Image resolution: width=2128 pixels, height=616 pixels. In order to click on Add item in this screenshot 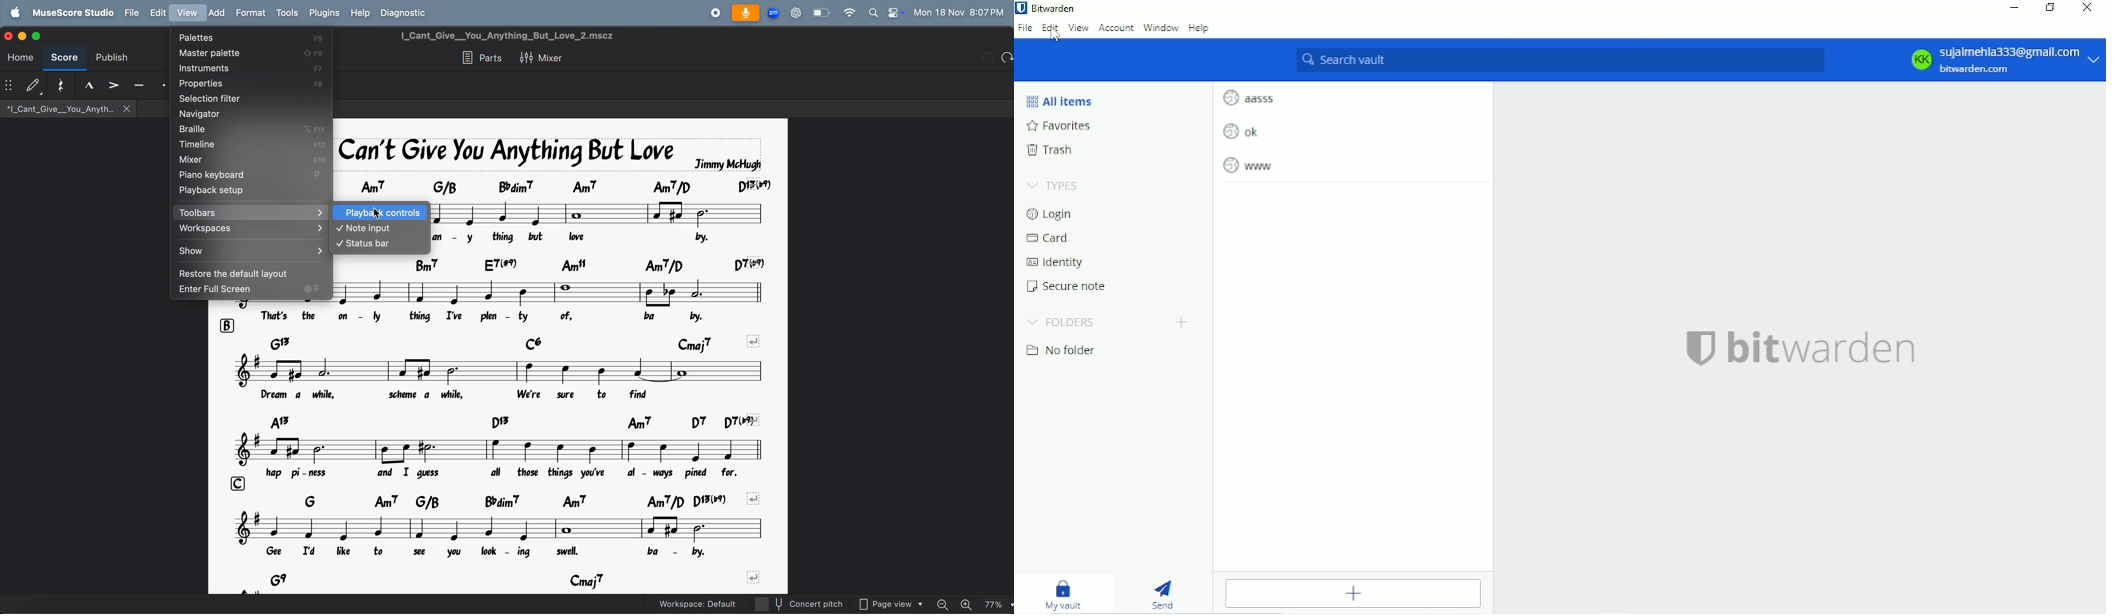, I will do `click(1351, 593)`.